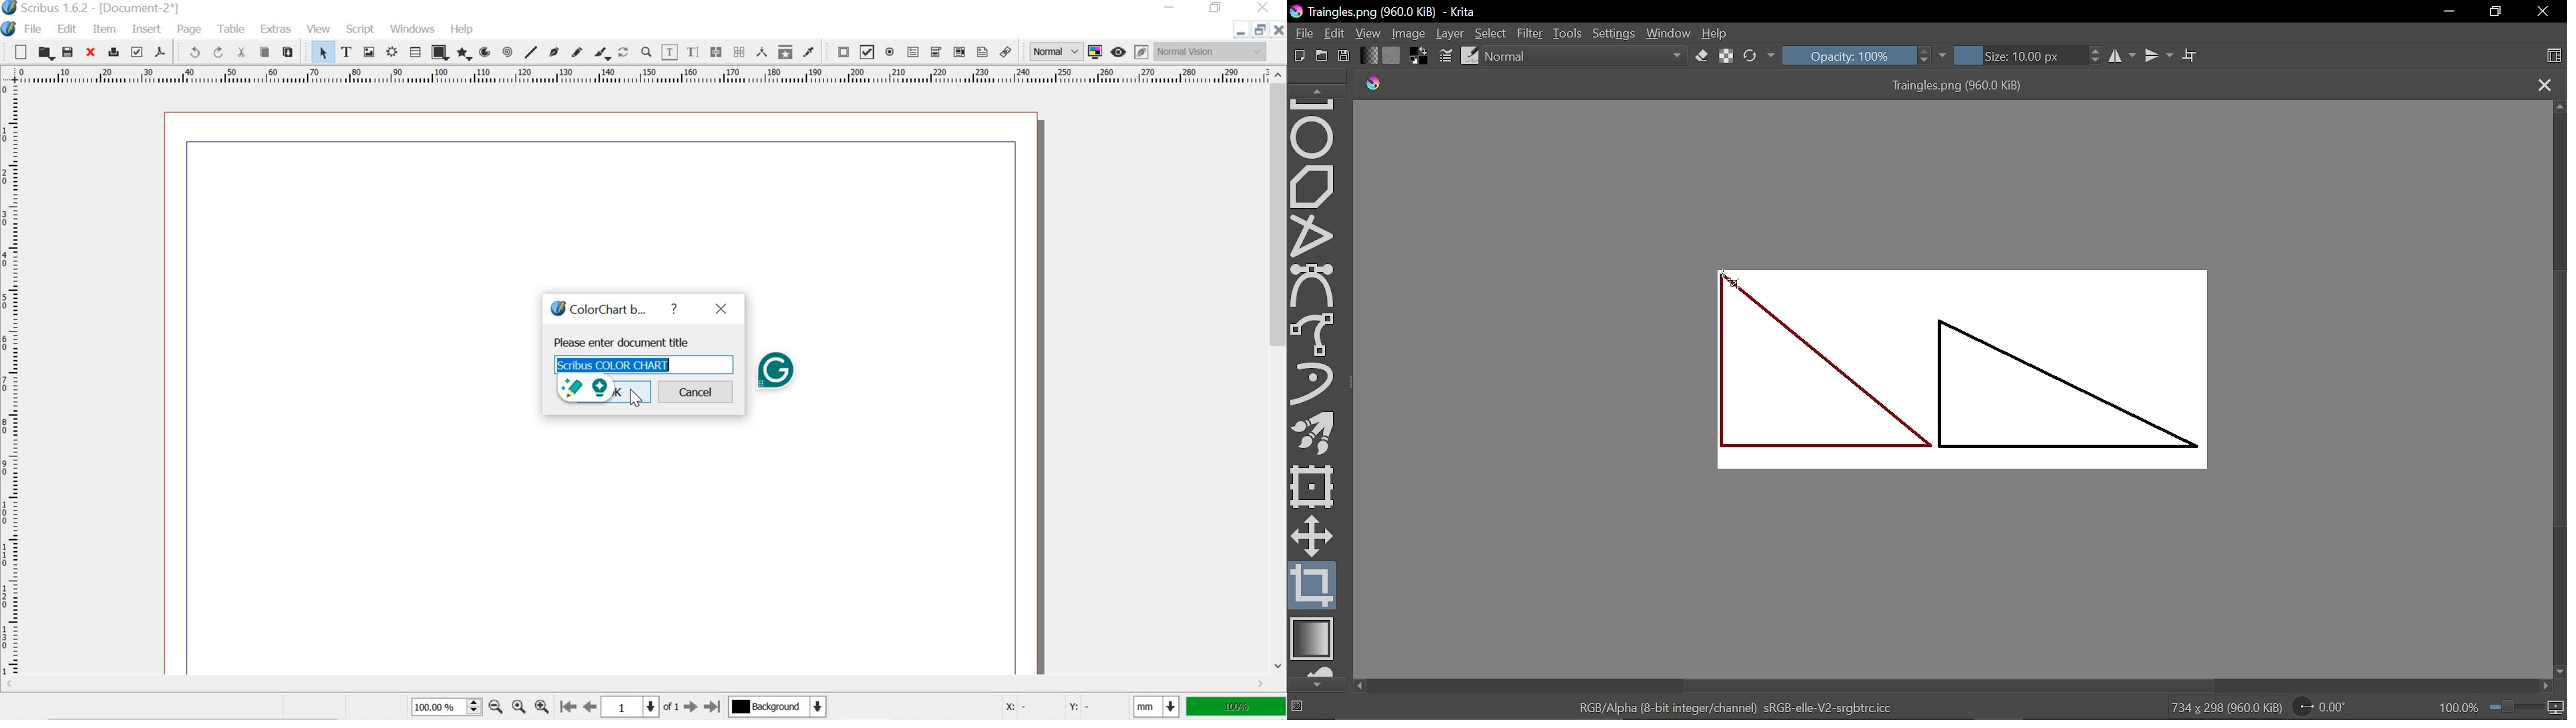  I want to click on Normal Vision, so click(1210, 52).